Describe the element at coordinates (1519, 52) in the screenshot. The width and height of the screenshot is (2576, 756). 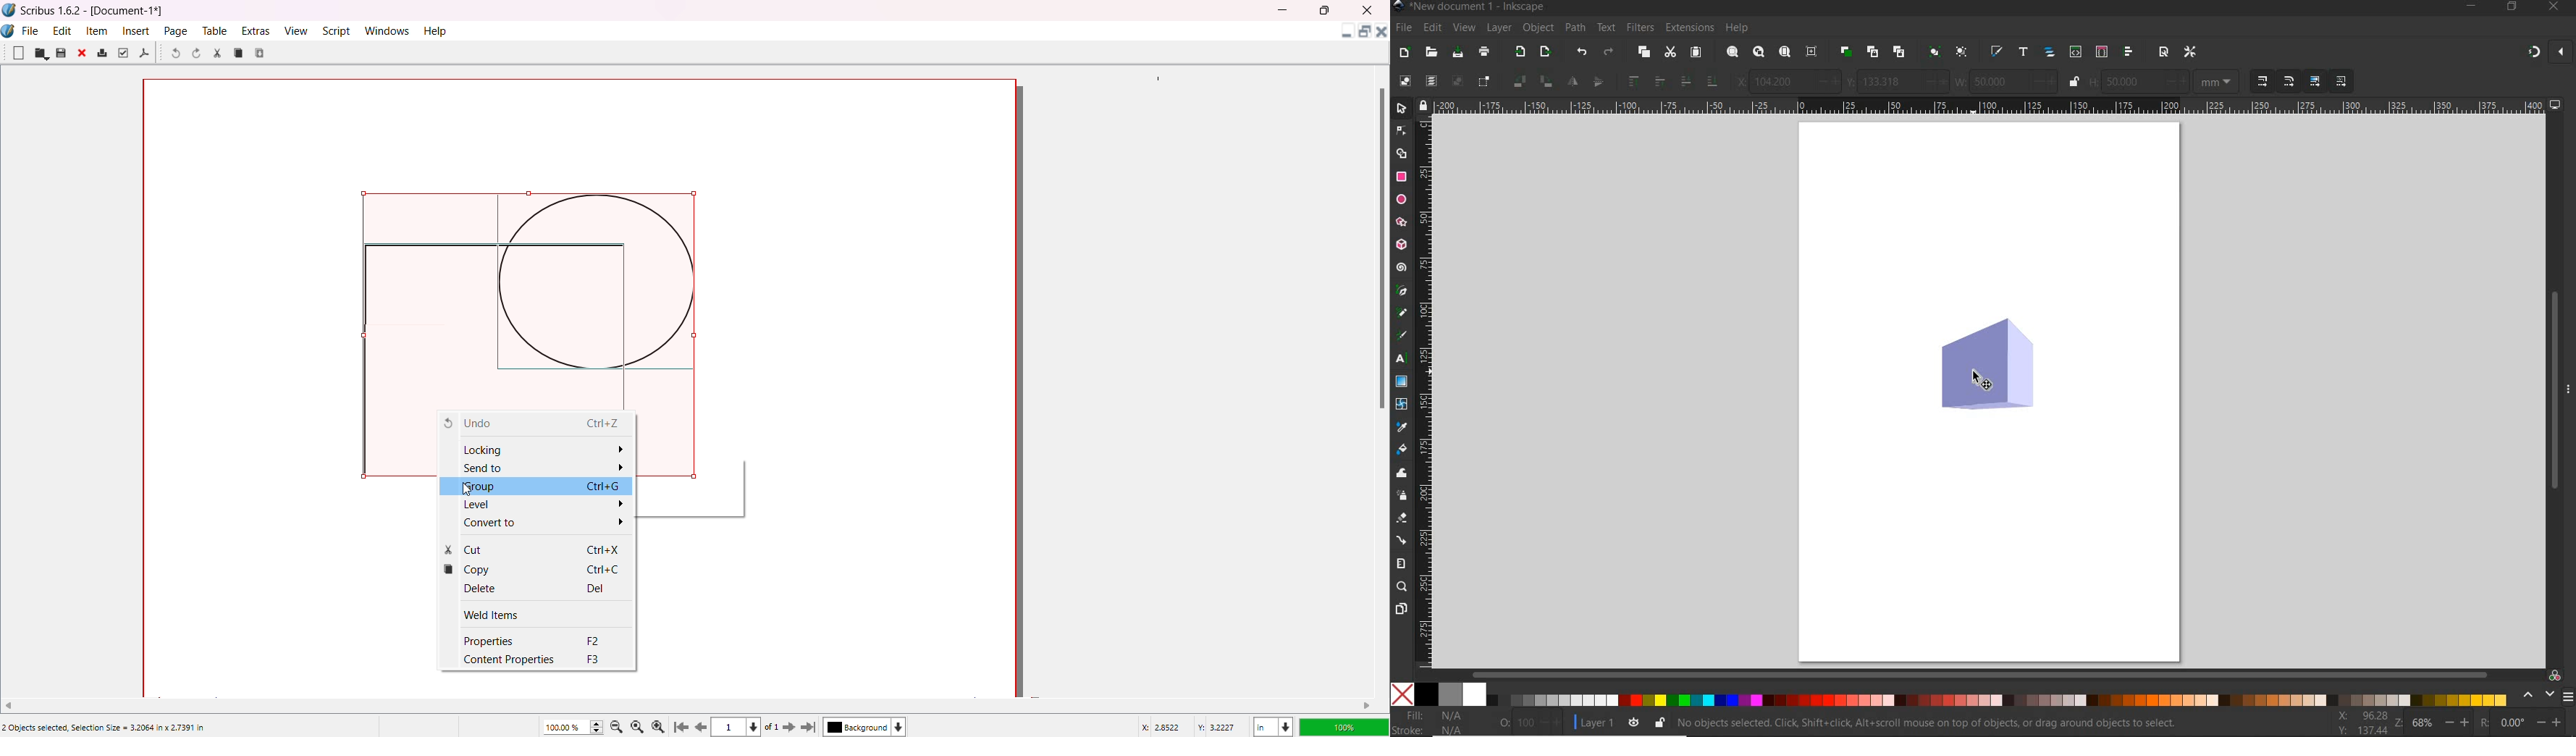
I see `import` at that location.